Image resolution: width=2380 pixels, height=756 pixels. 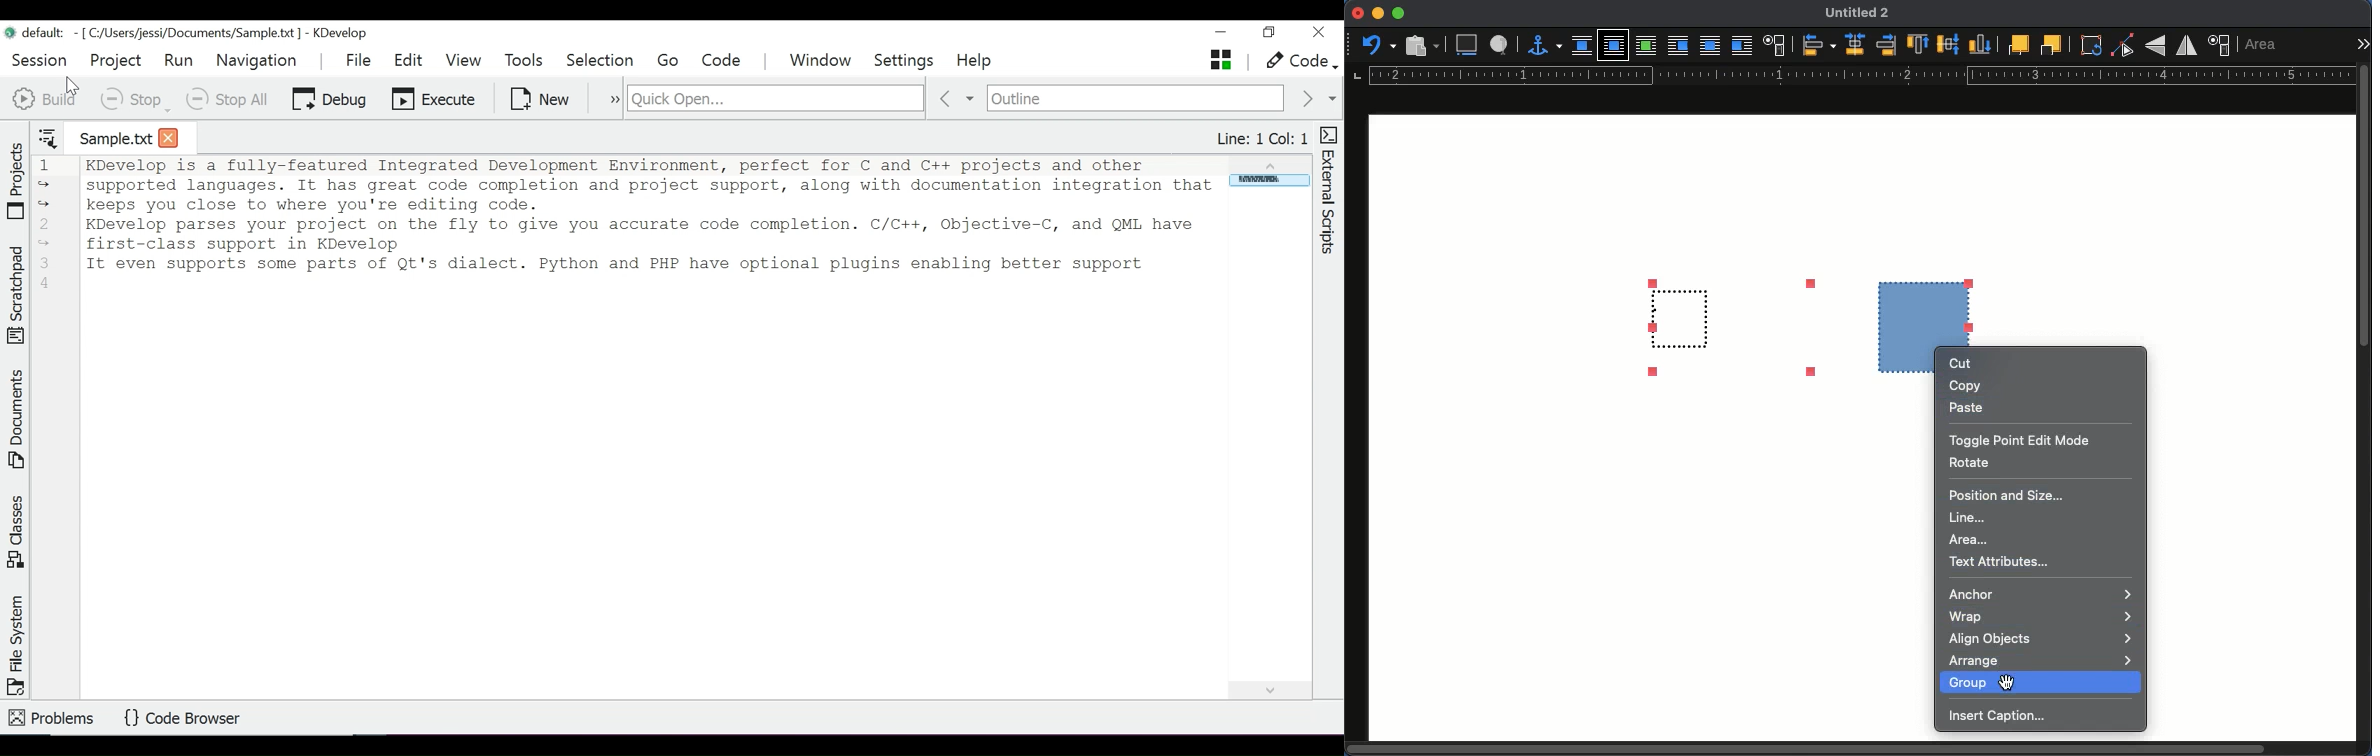 What do you see at coordinates (1978, 43) in the screenshot?
I see `bottom` at bounding box center [1978, 43].